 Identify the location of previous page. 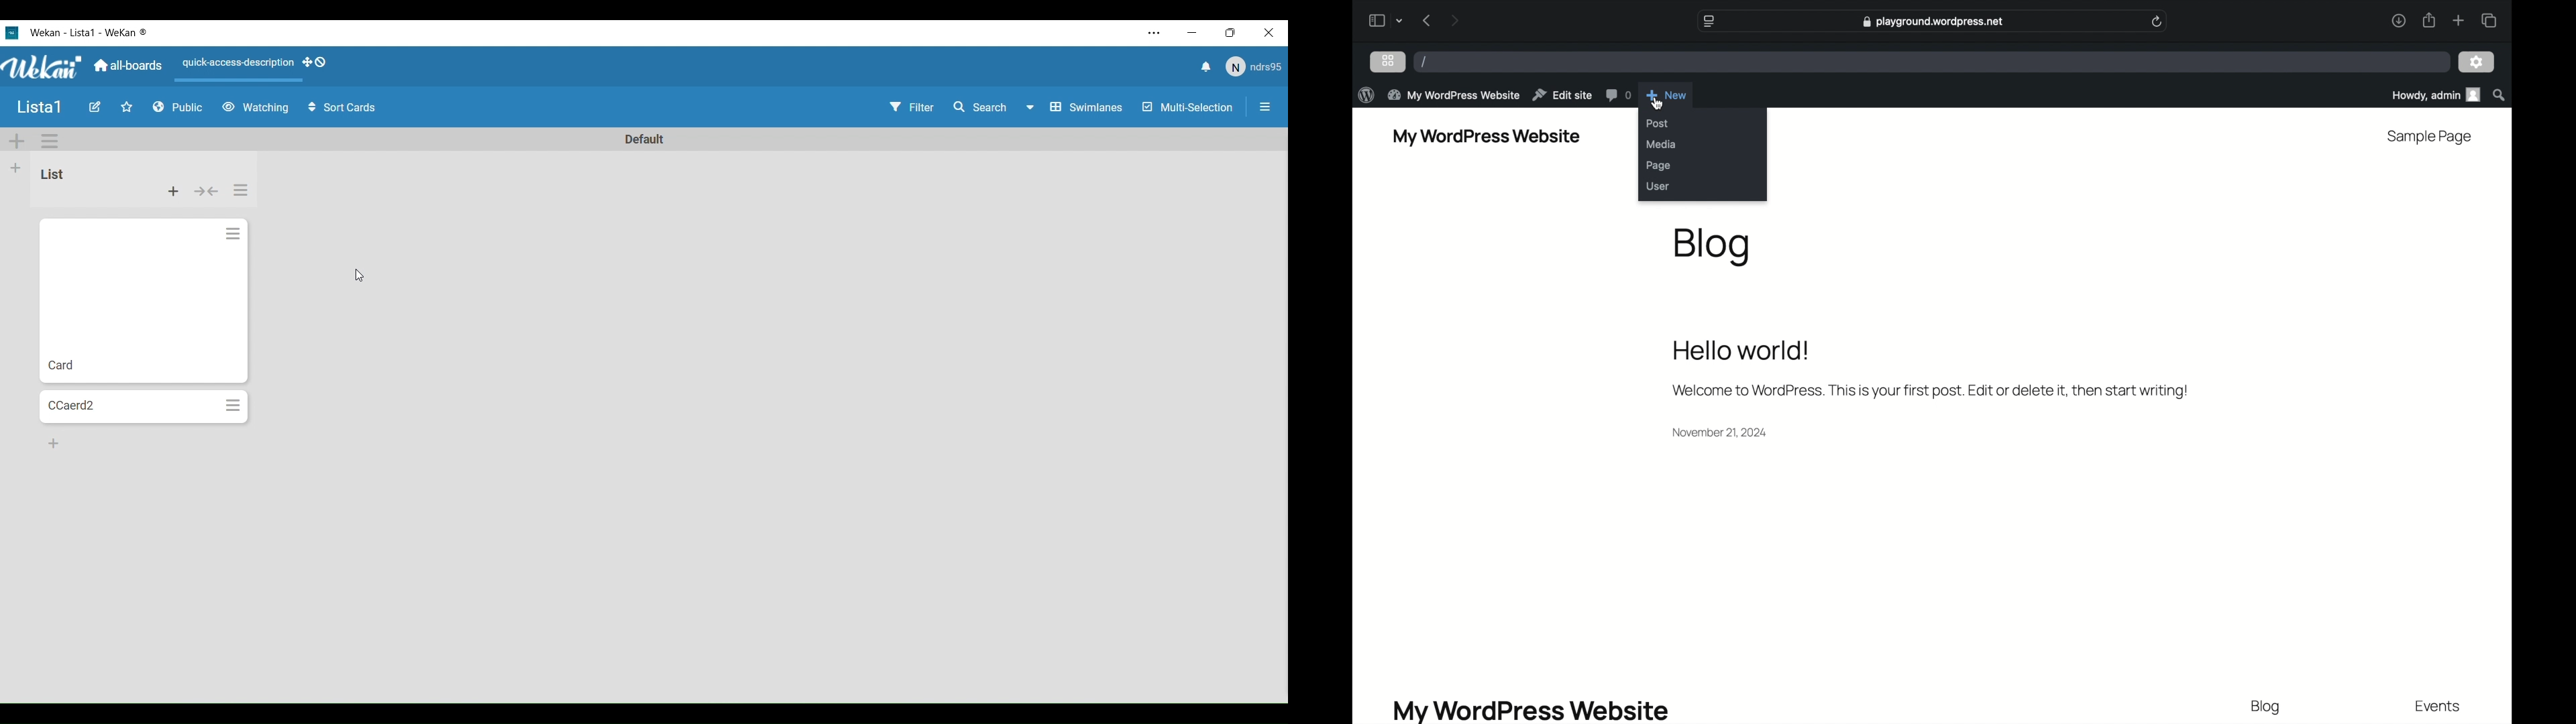
(1427, 20).